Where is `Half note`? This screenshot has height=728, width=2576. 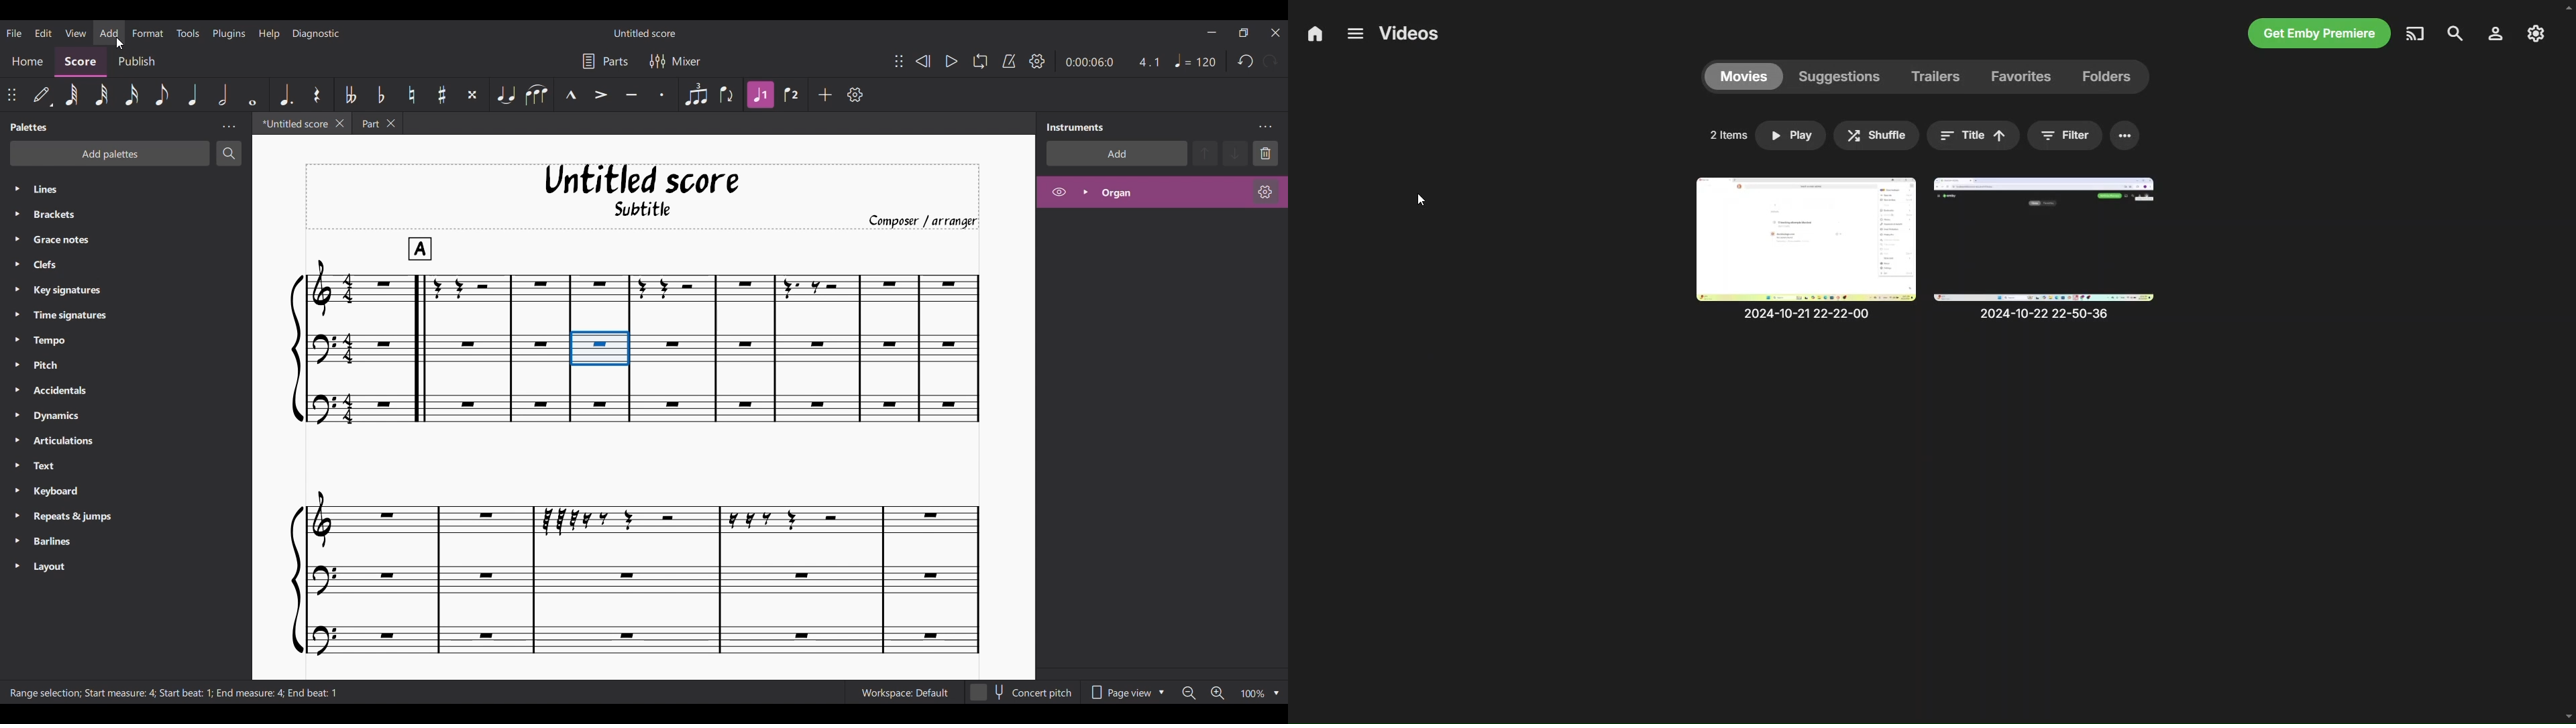 Half note is located at coordinates (223, 95).